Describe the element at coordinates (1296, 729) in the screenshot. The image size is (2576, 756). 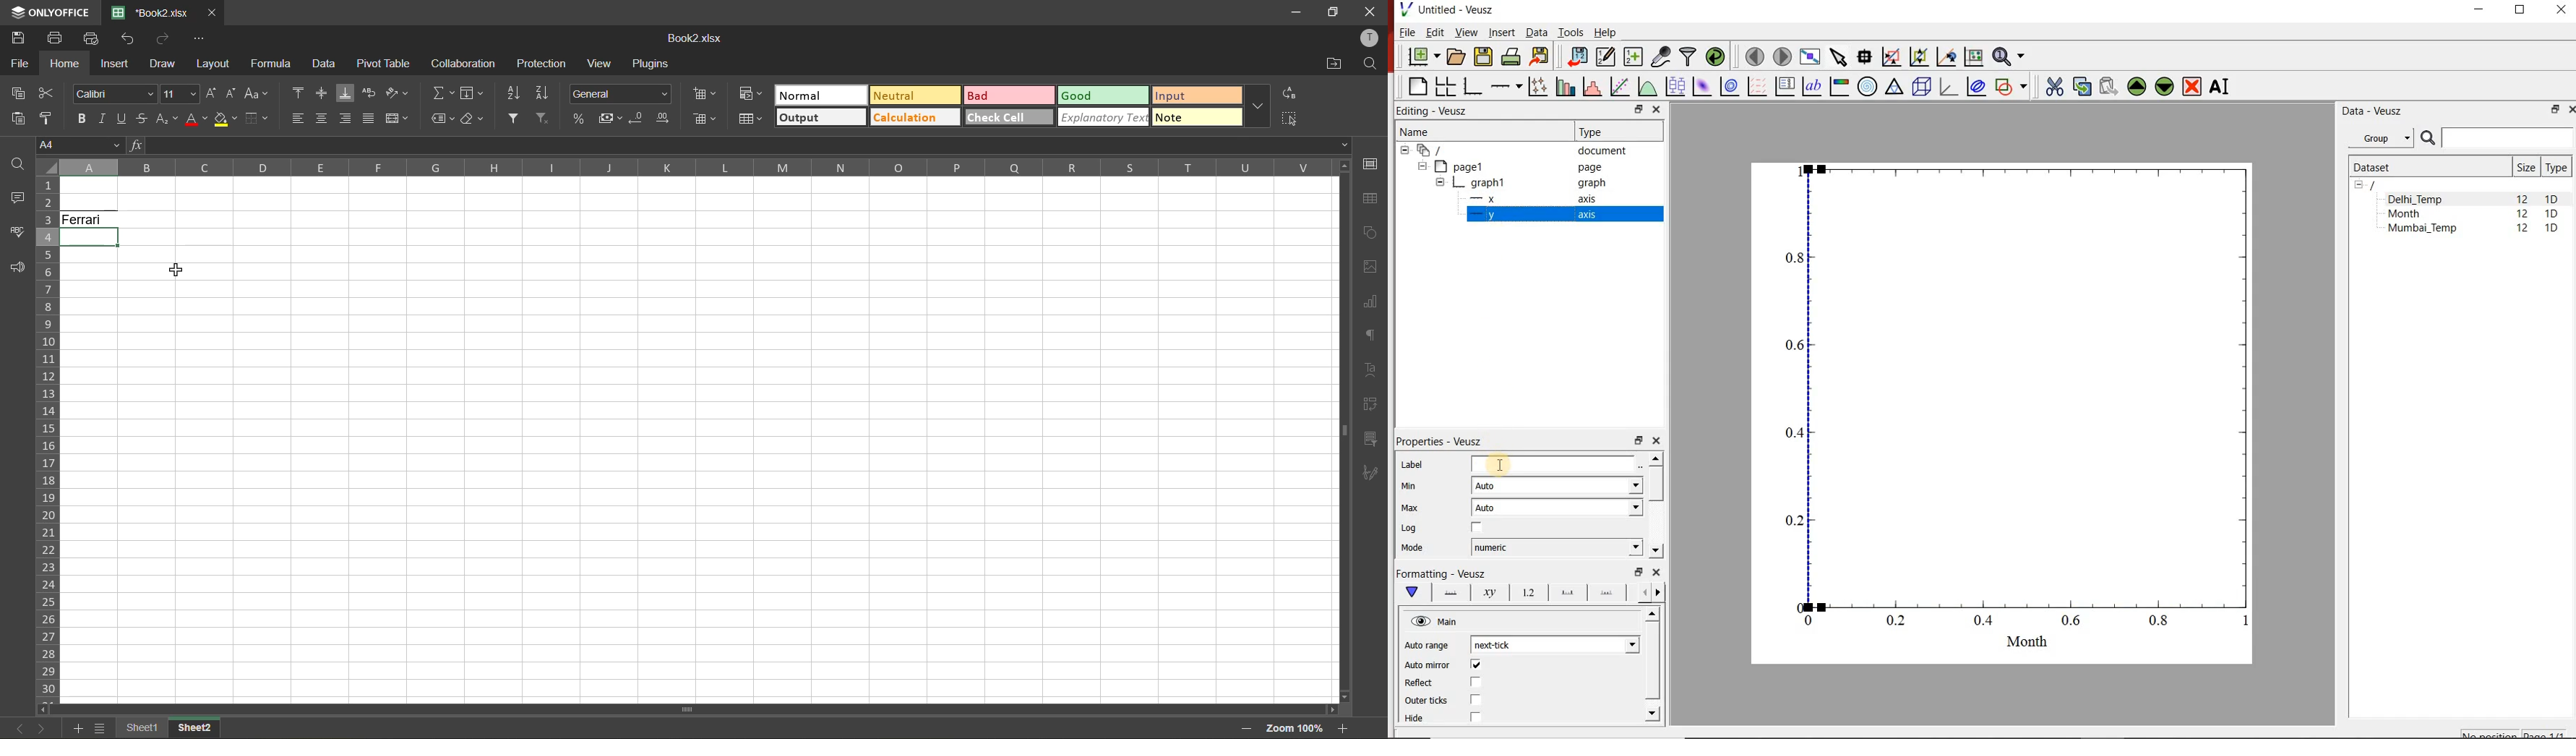
I see `zoom factor` at that location.